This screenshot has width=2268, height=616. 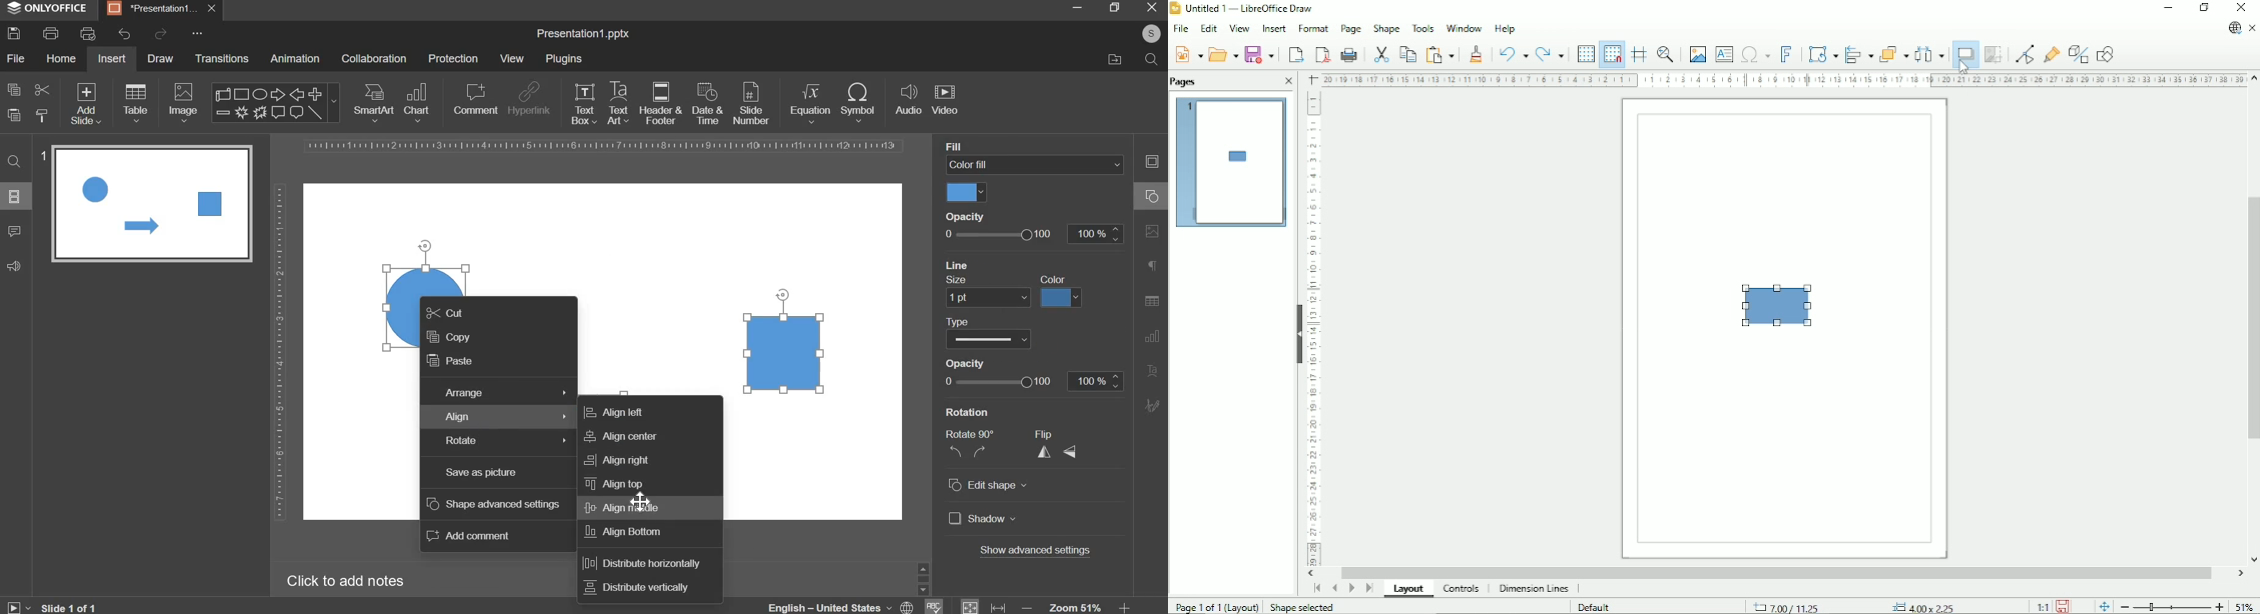 I want to click on Rotate 90°, so click(x=974, y=434).